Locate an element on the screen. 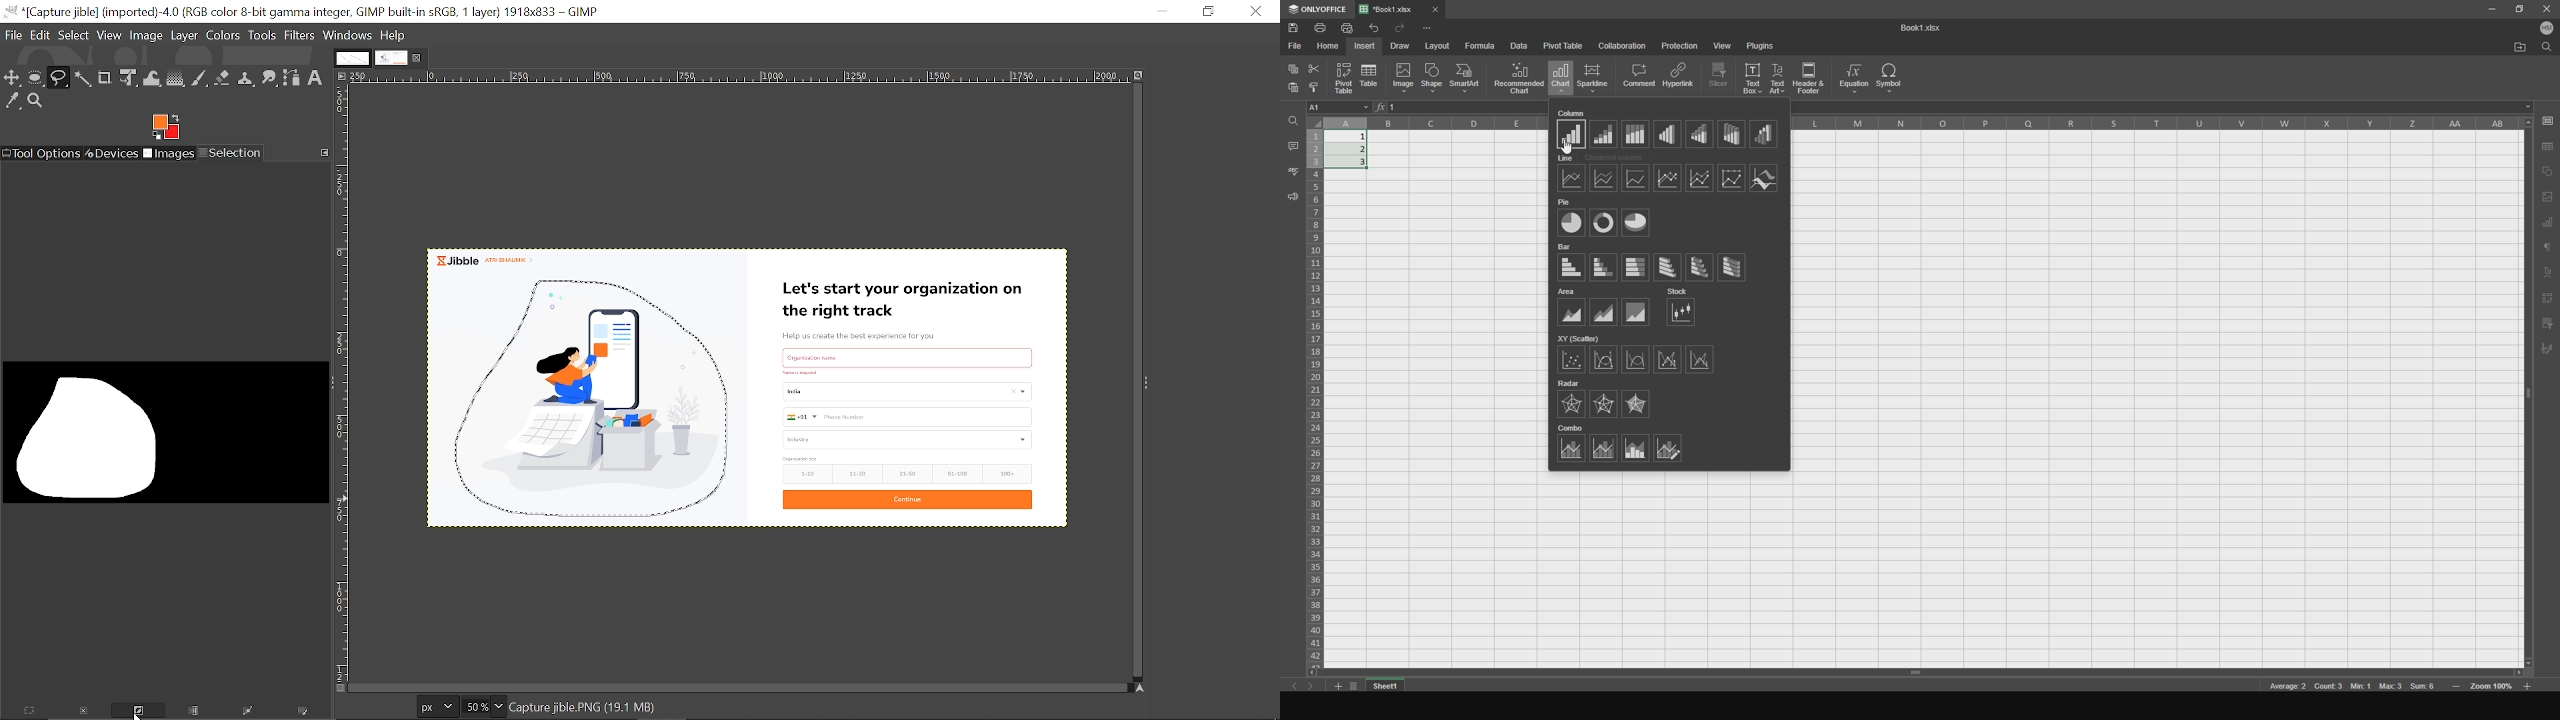  find is located at coordinates (1292, 121).